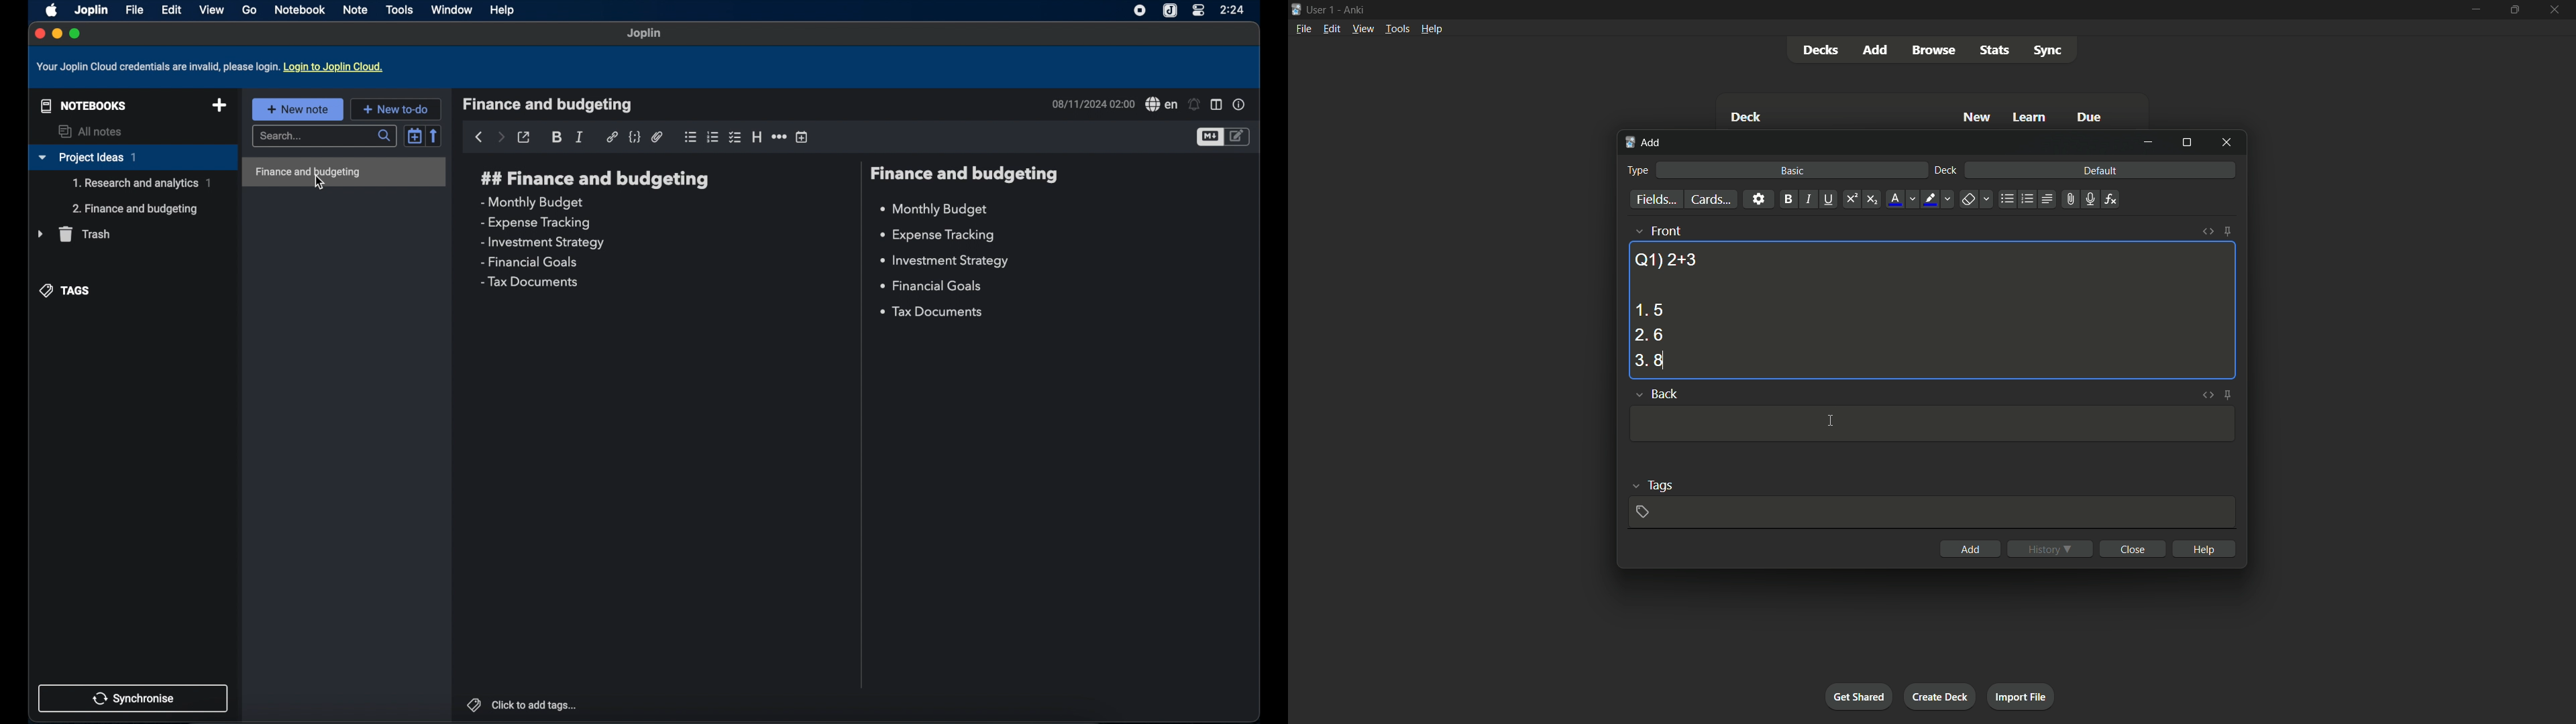  Describe the element at coordinates (297, 109) in the screenshot. I see `new note` at that location.